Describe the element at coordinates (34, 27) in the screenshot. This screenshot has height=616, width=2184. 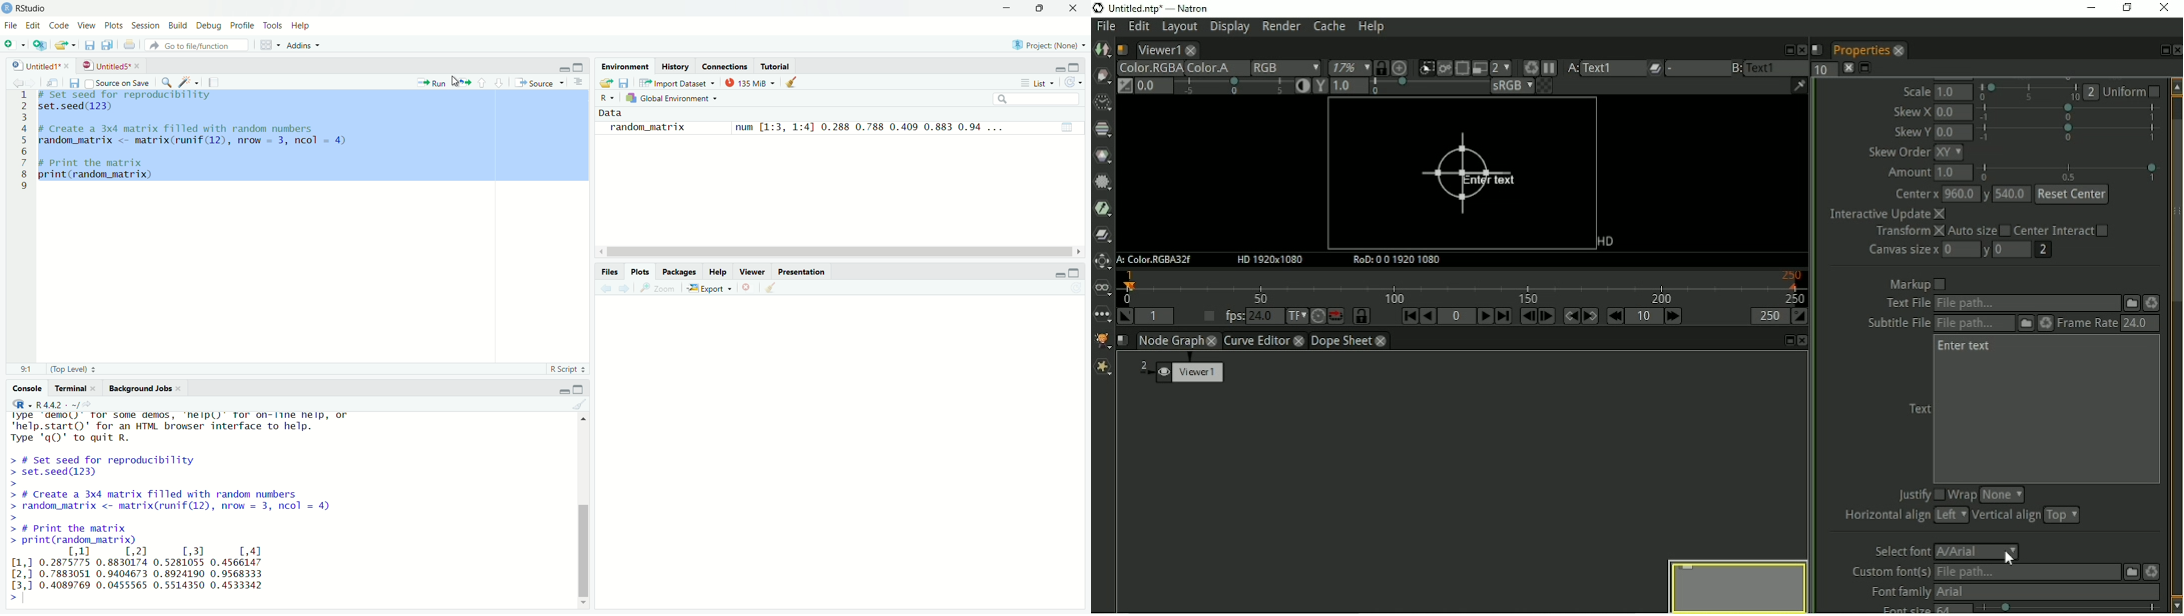
I see `Edit` at that location.